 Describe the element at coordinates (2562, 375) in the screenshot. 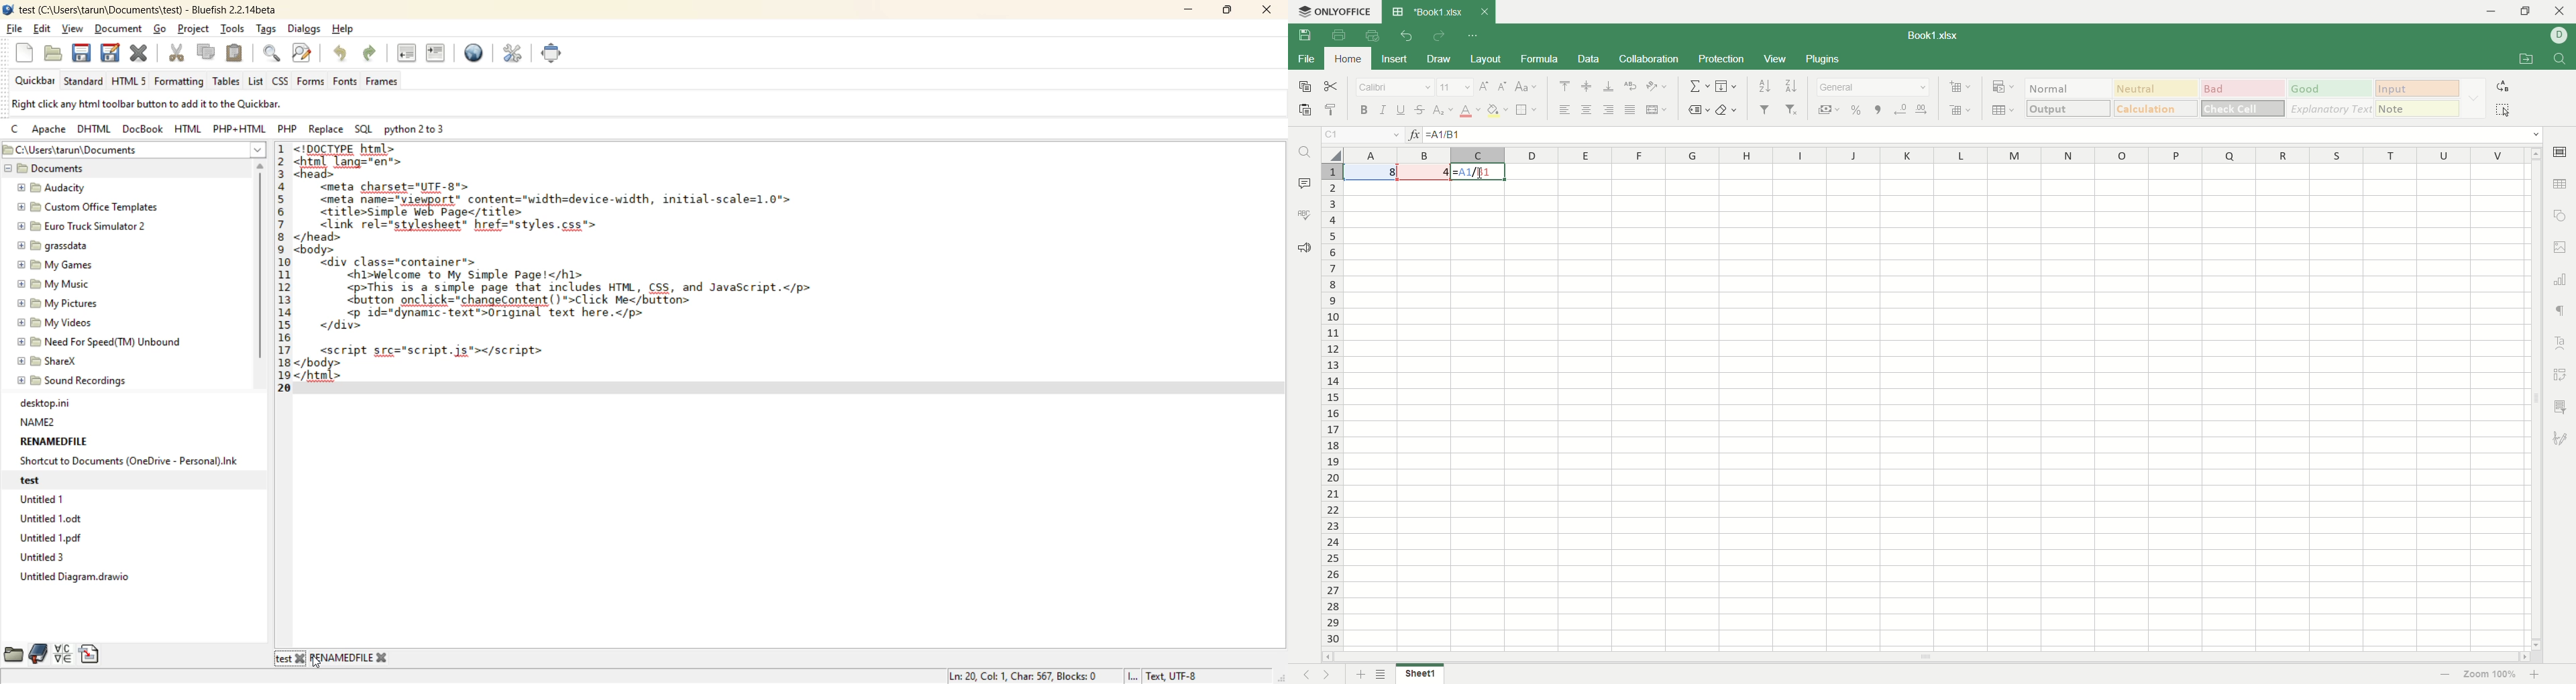

I see `pivot table settings` at that location.